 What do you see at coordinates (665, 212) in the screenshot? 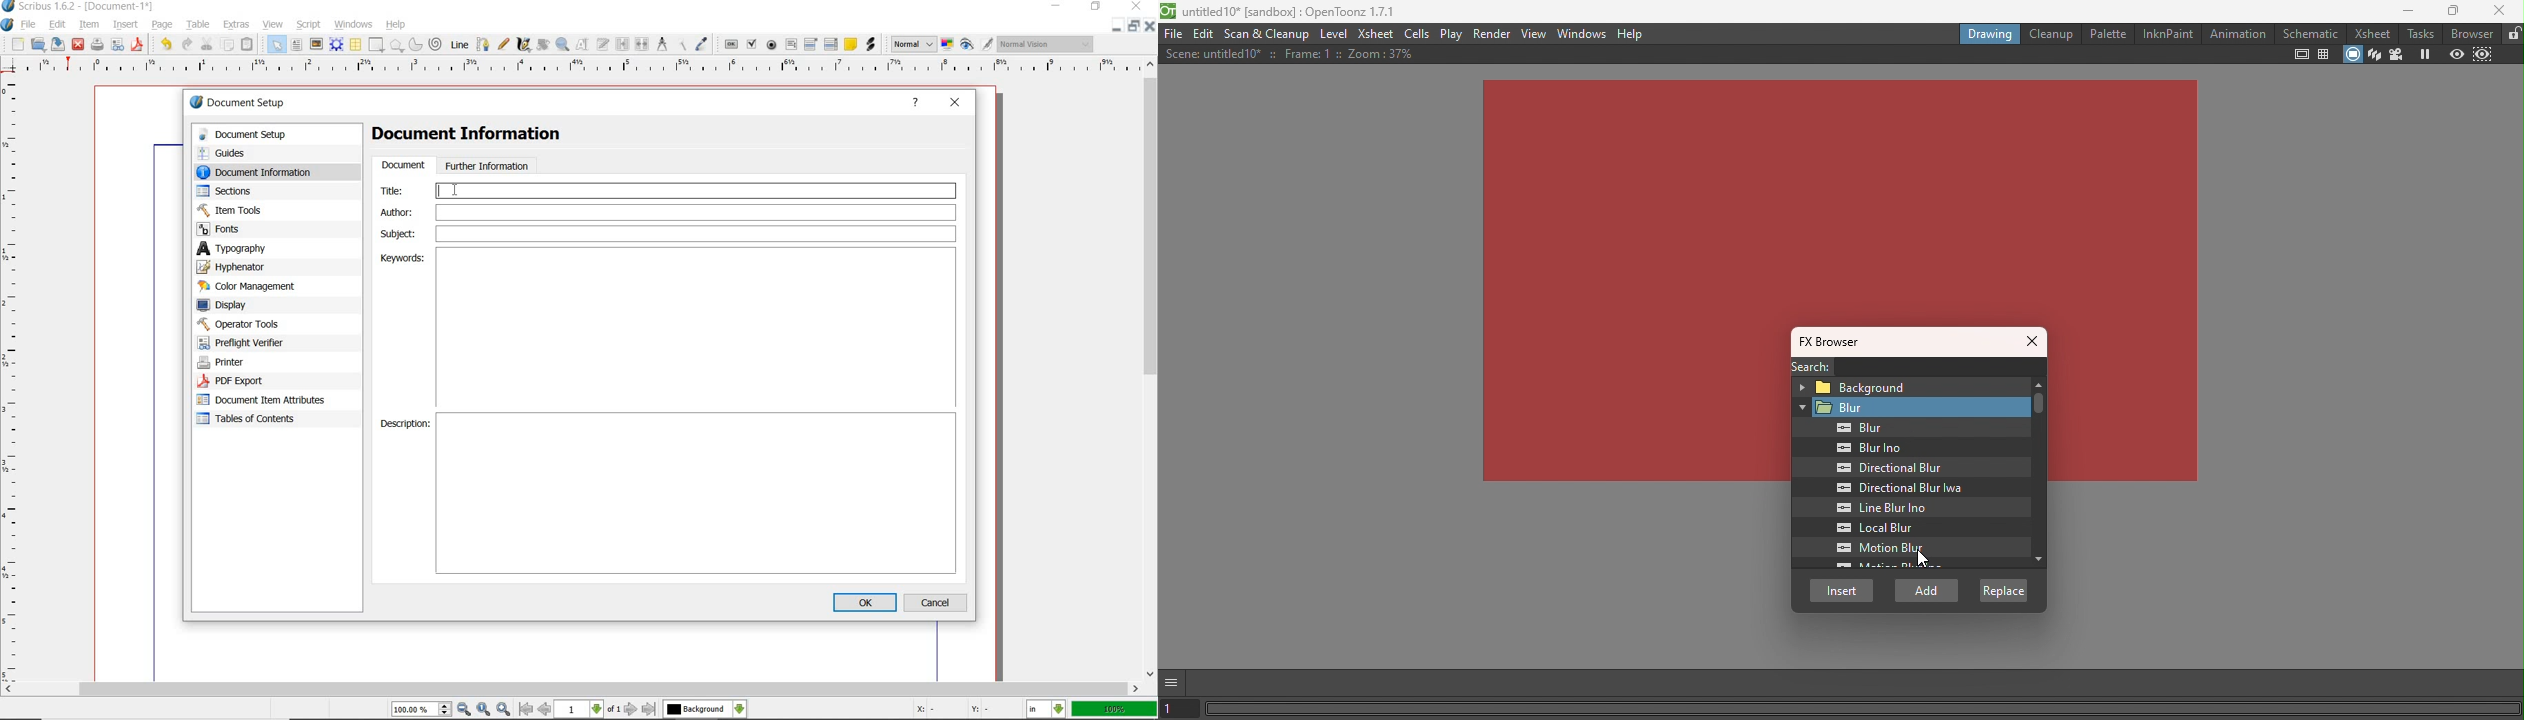
I see `Author` at bounding box center [665, 212].